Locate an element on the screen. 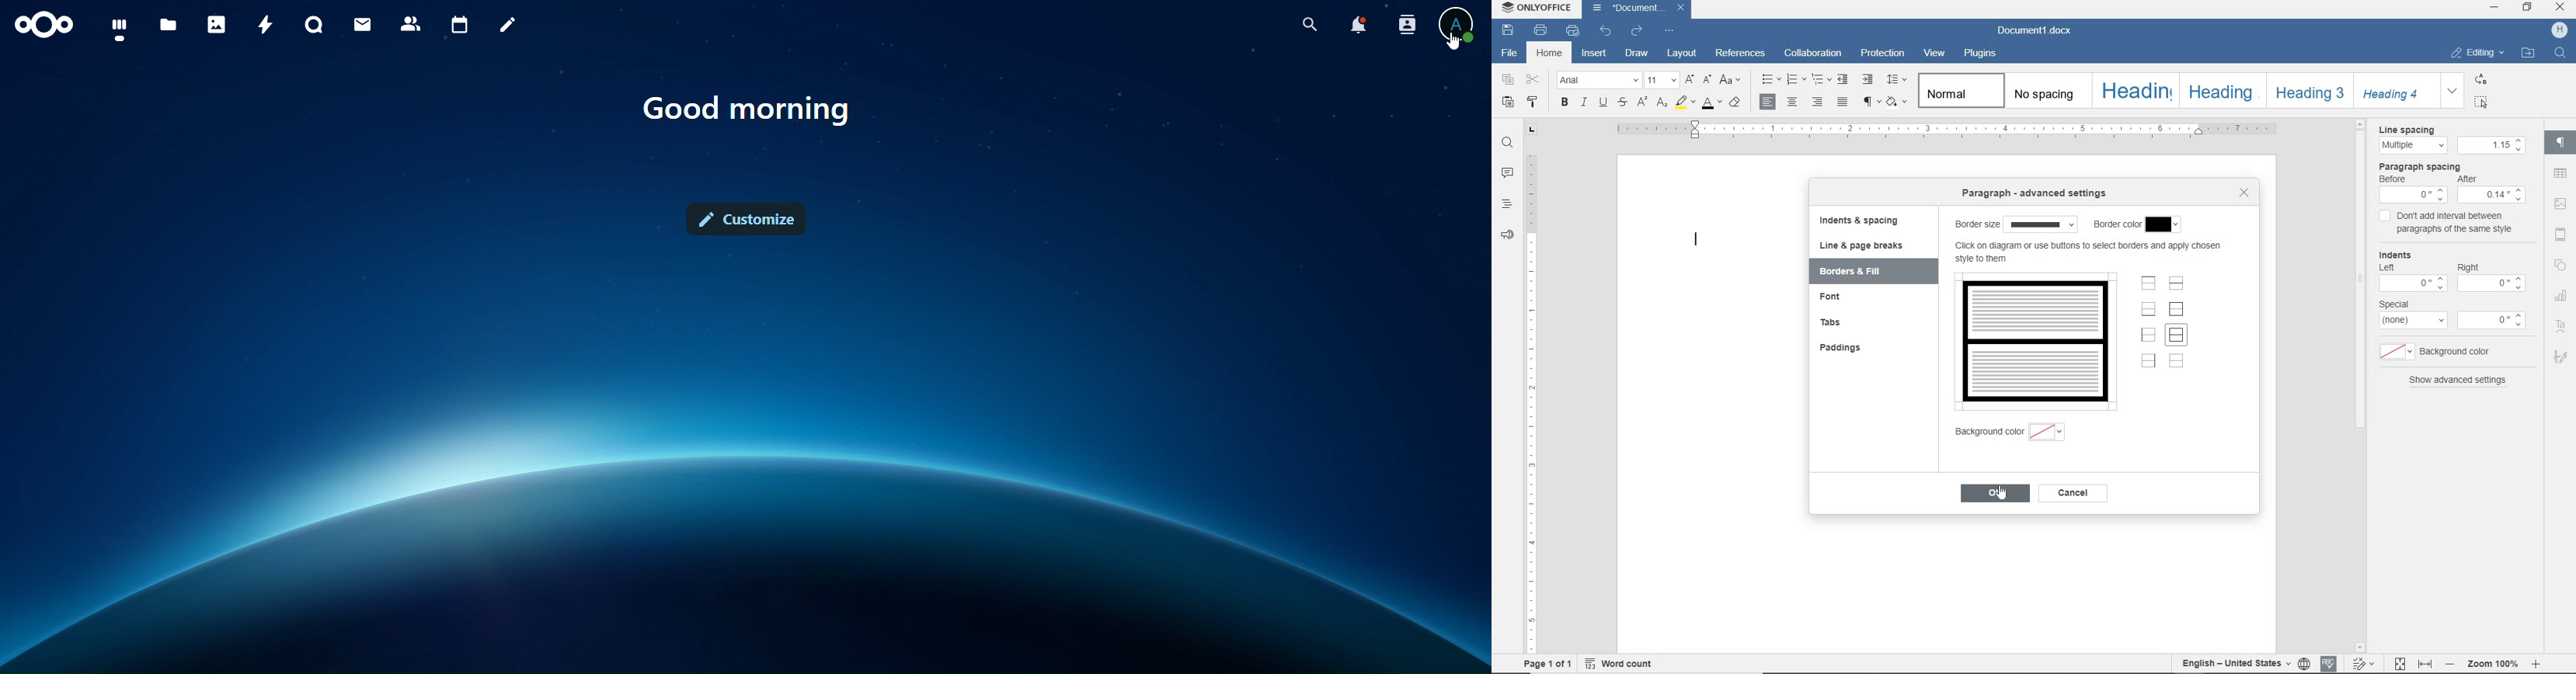 This screenshot has height=700, width=2576. change case is located at coordinates (1732, 81).